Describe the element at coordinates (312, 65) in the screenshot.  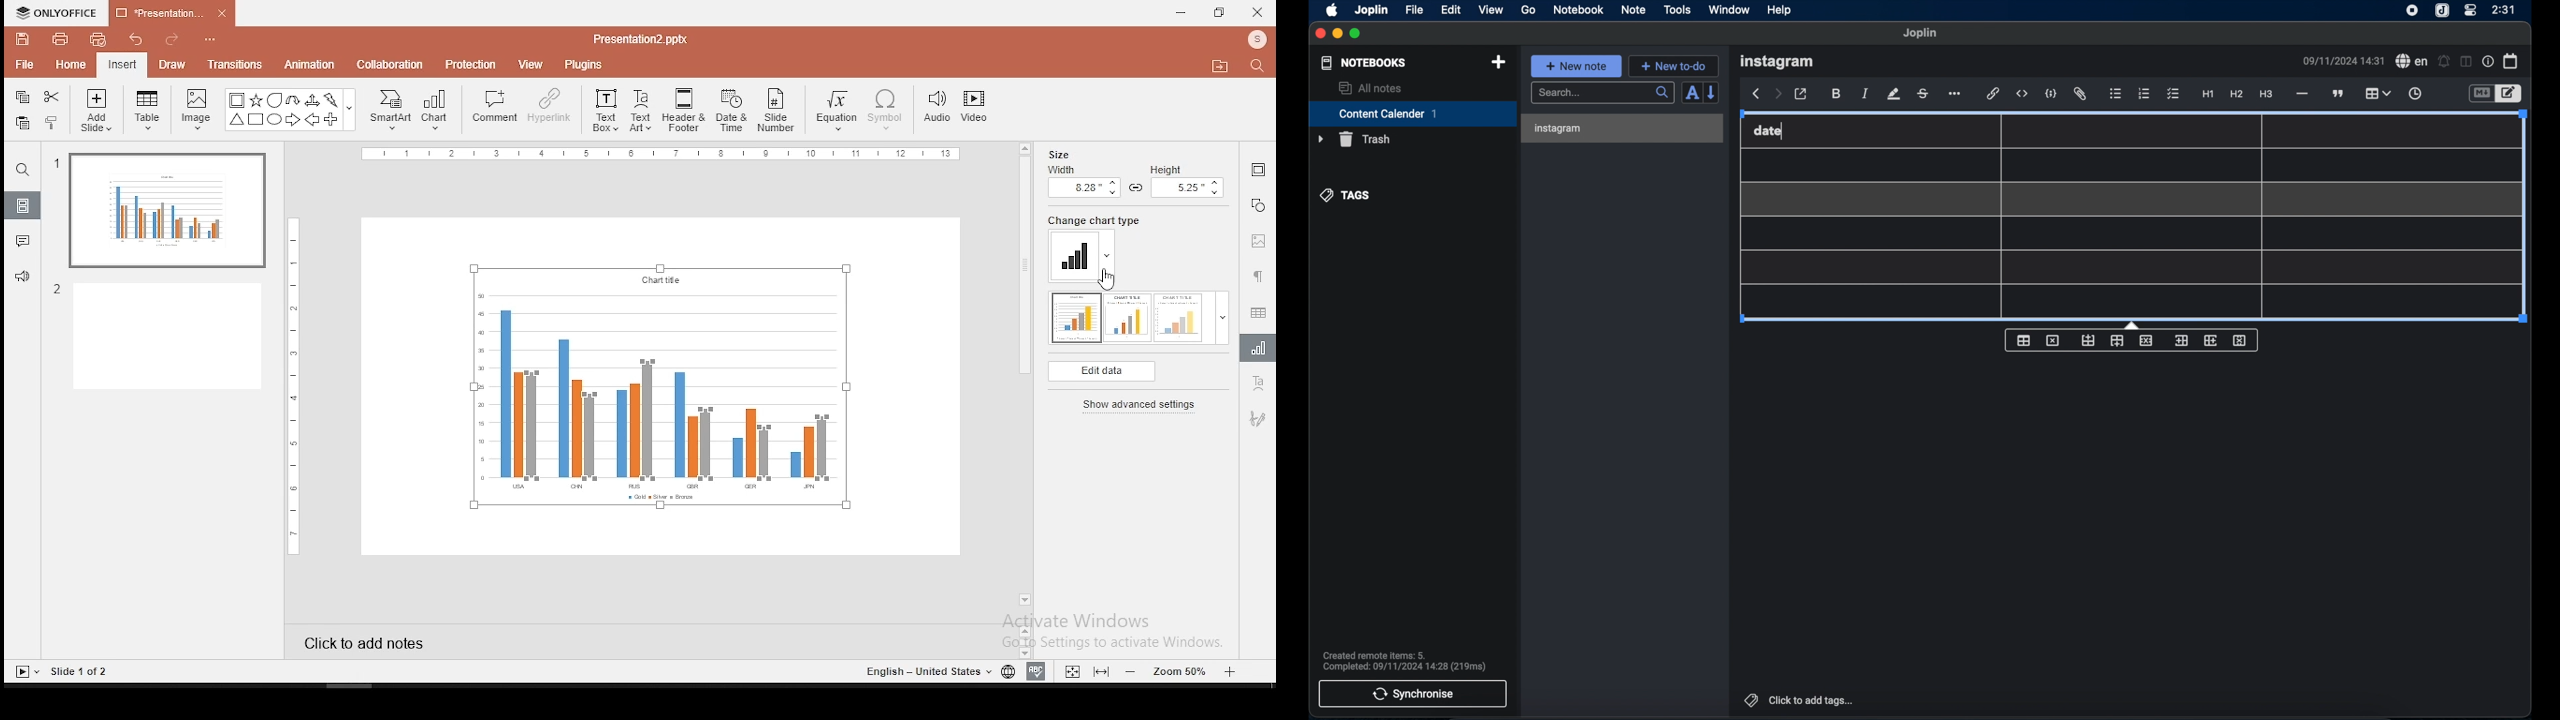
I see `animation` at that location.